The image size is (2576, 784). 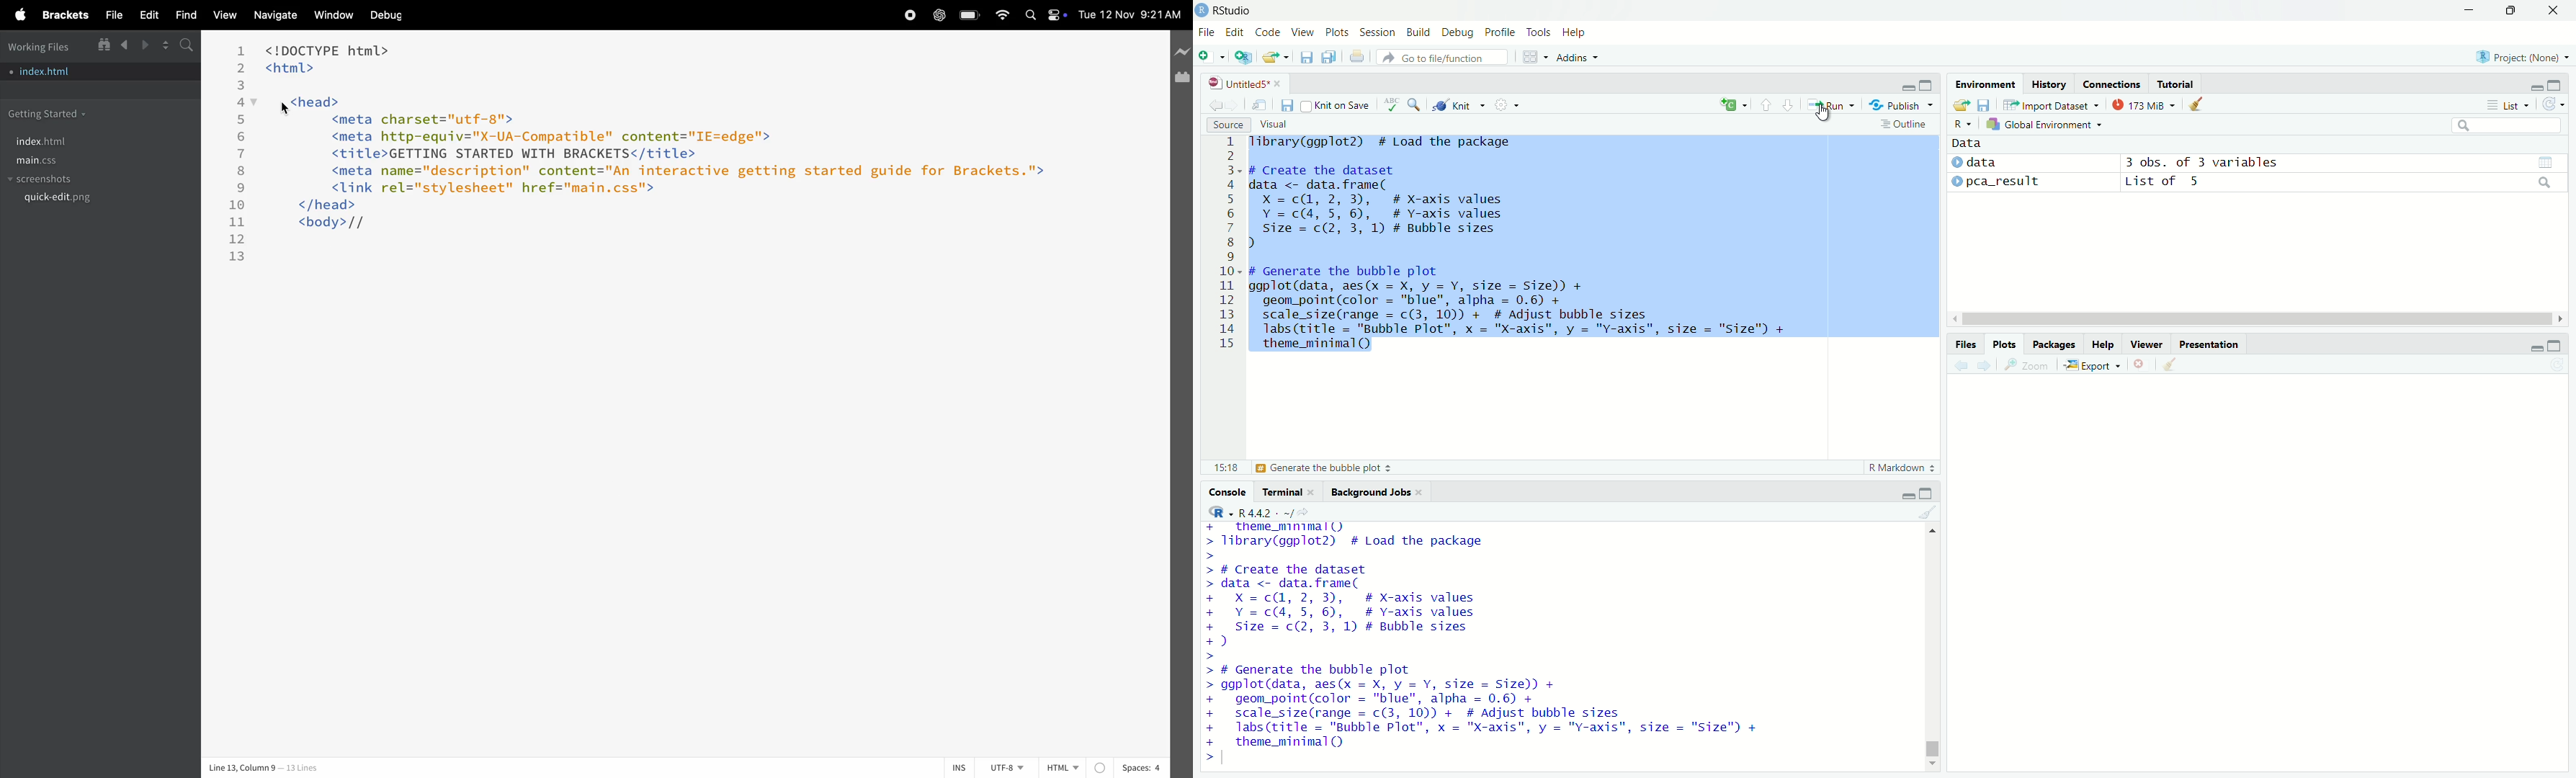 I want to click on maximize, so click(x=1926, y=493).